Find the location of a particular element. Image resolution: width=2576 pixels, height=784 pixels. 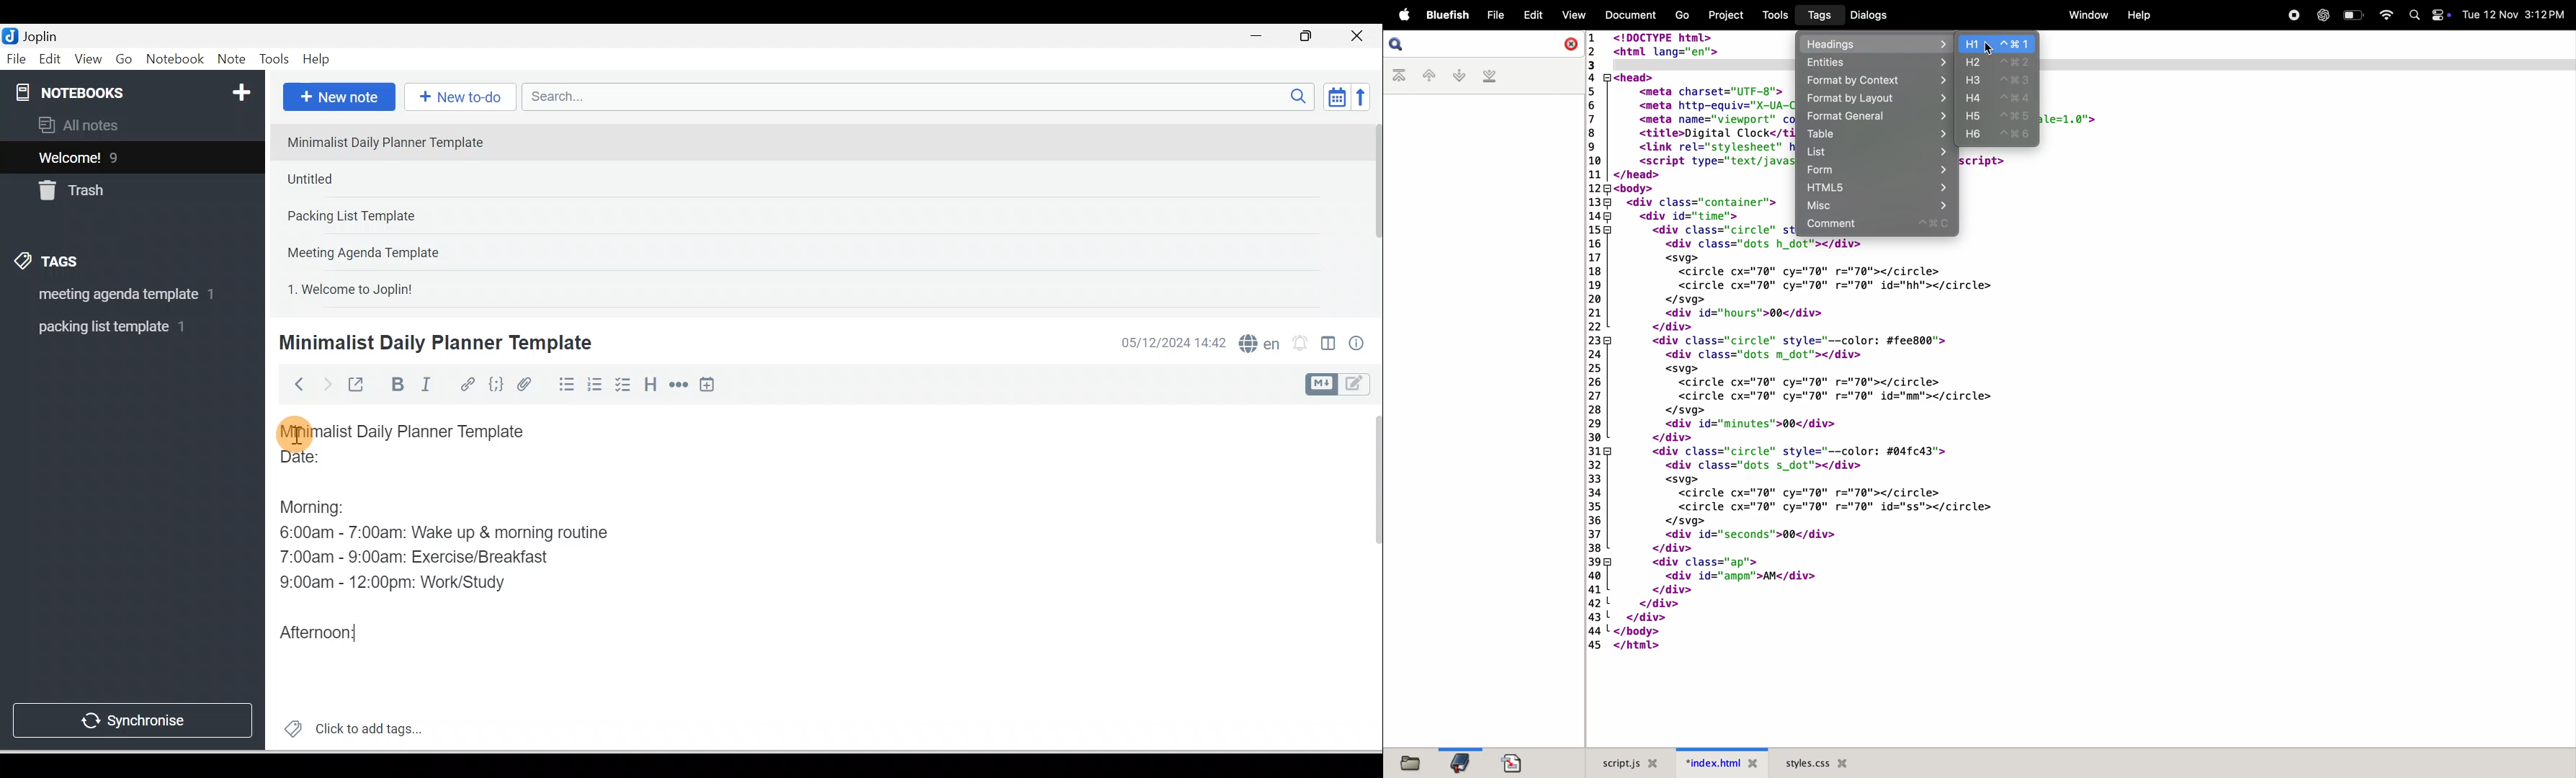

Horizontal rule is located at coordinates (680, 385).